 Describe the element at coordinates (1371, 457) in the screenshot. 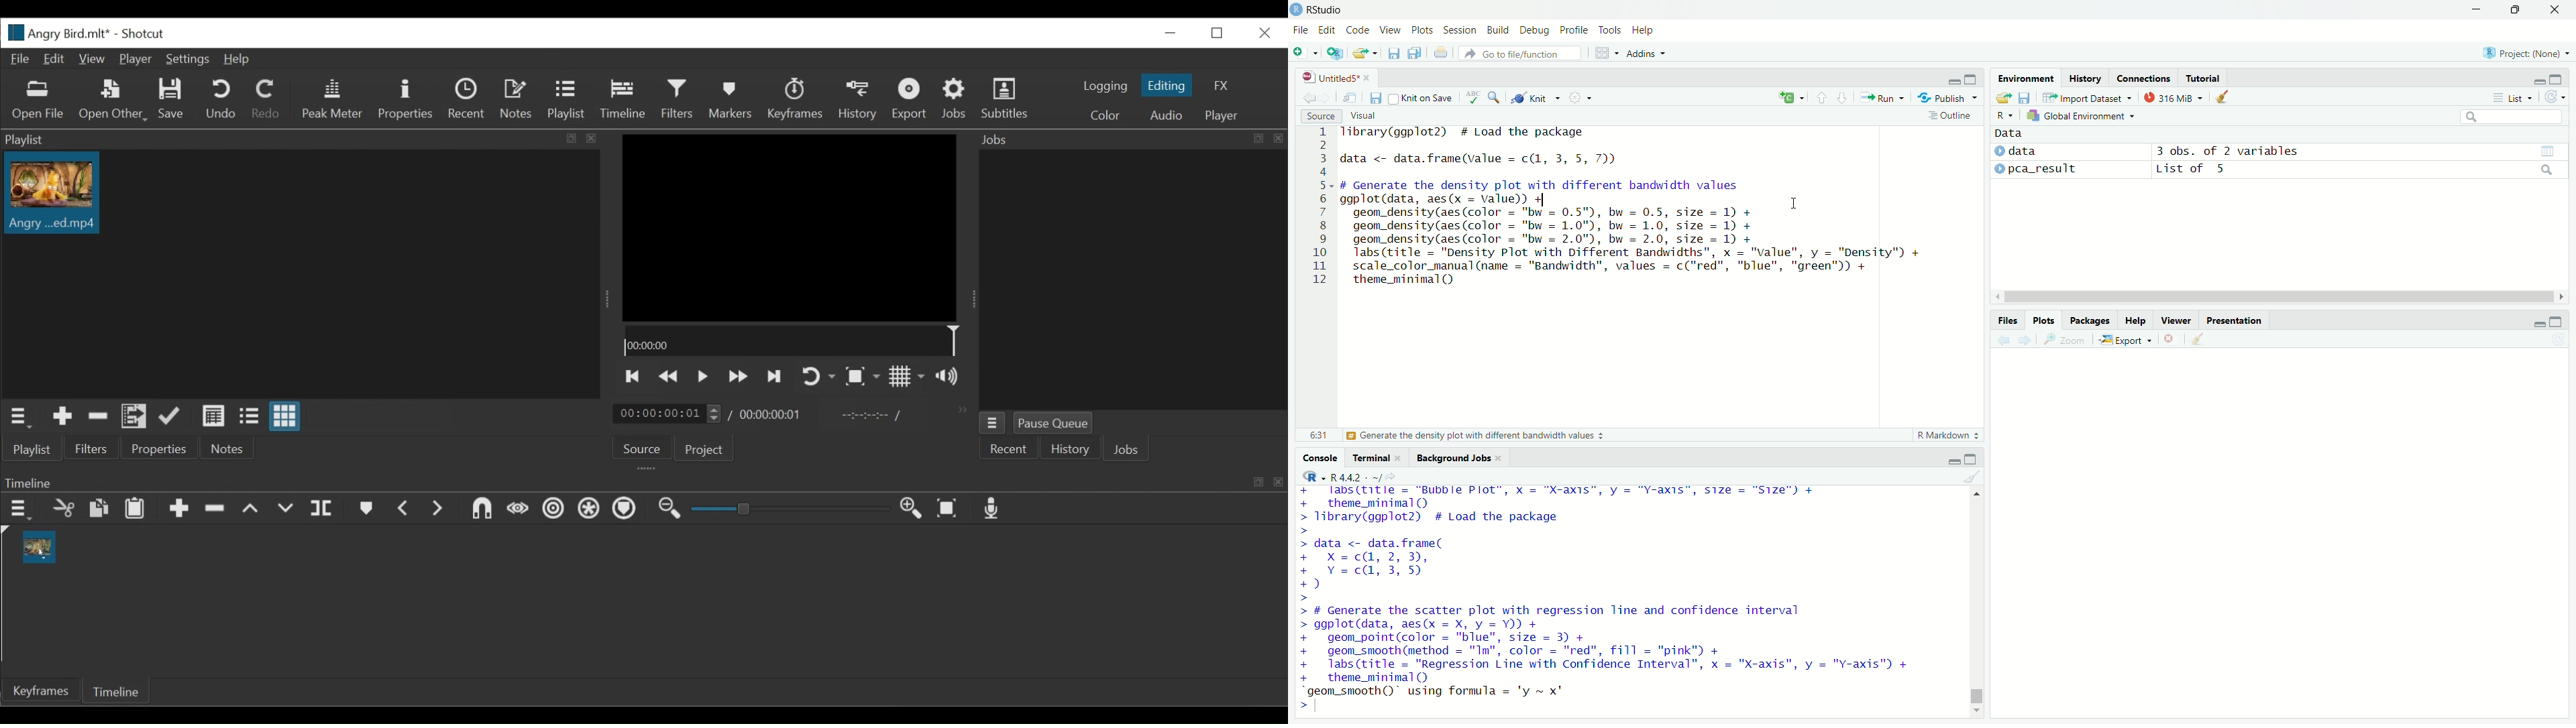

I see `Terminal` at that location.